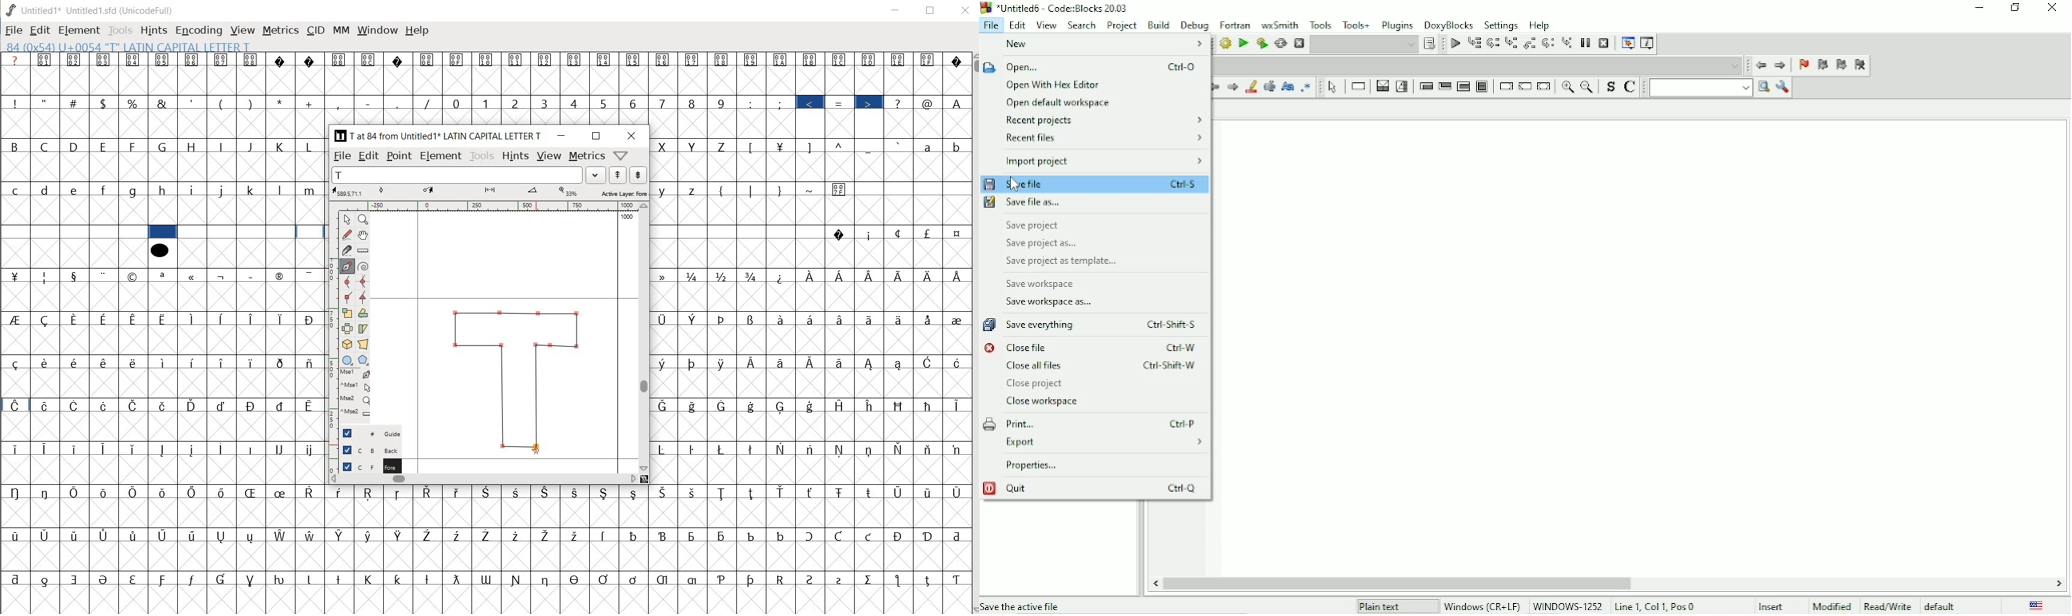 The height and width of the screenshot is (616, 2072). I want to click on Symbol, so click(955, 536).